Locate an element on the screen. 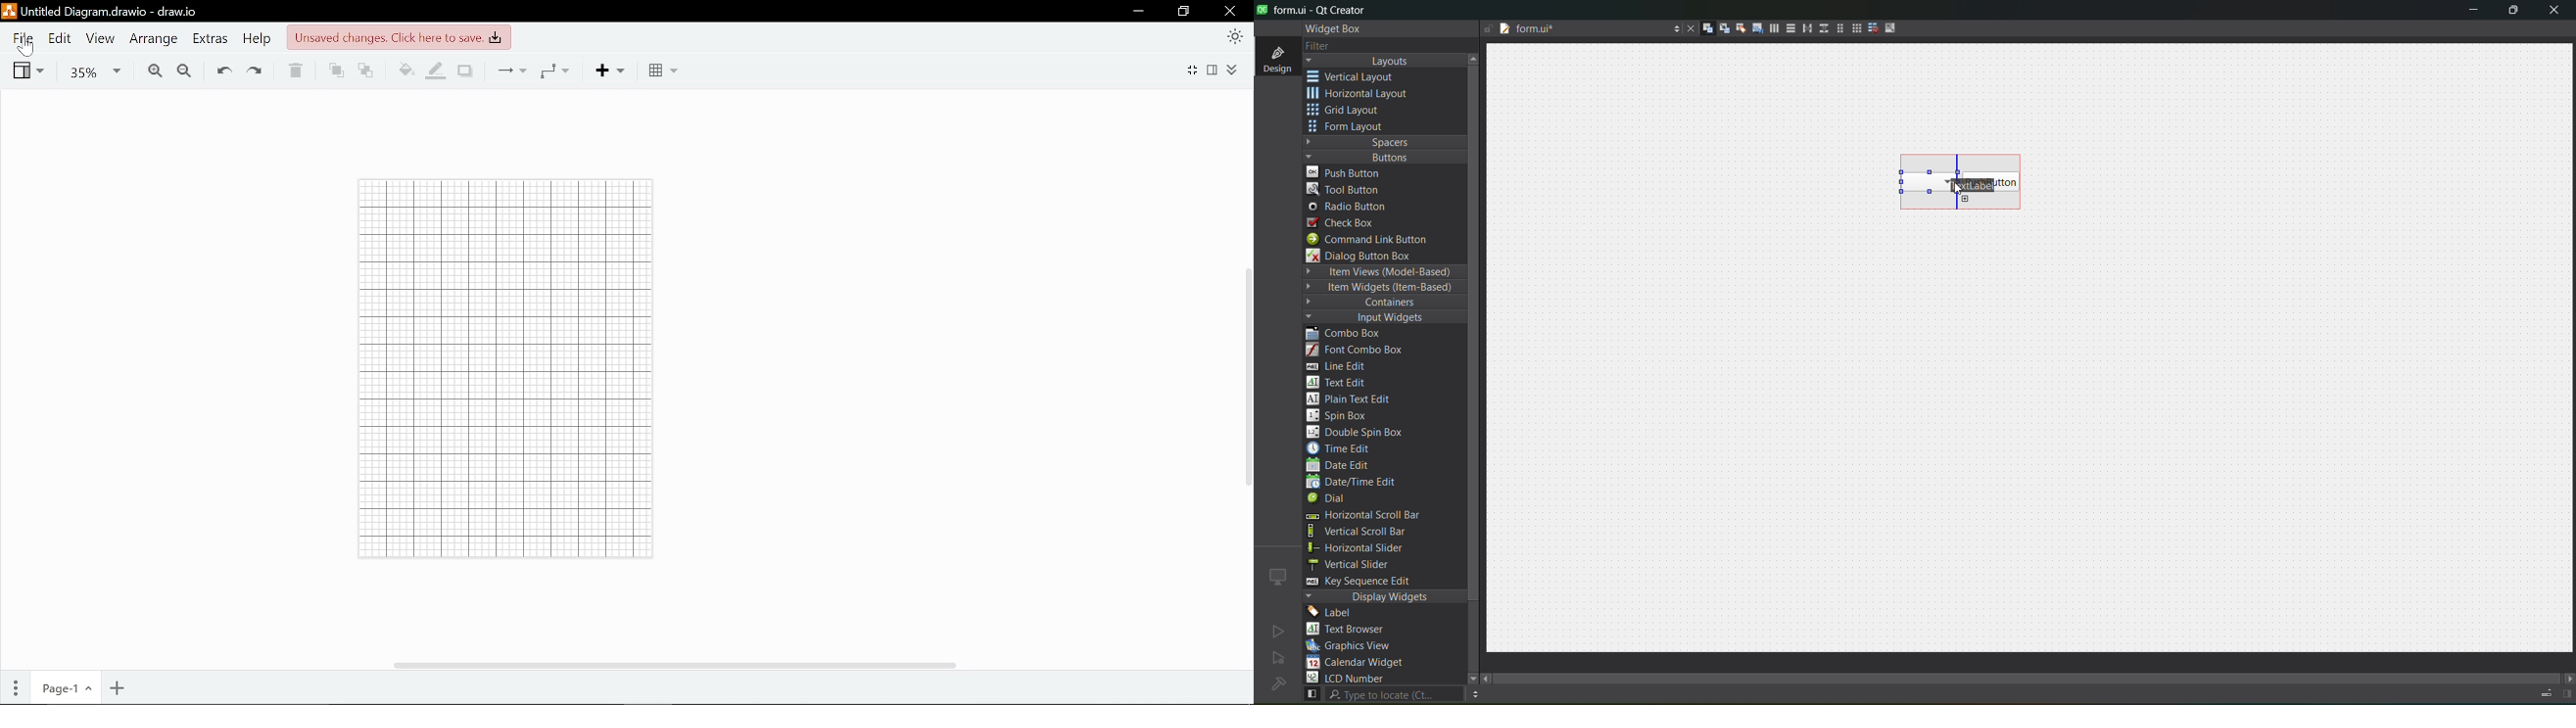 This screenshot has width=2576, height=728. cursor is located at coordinates (28, 50).